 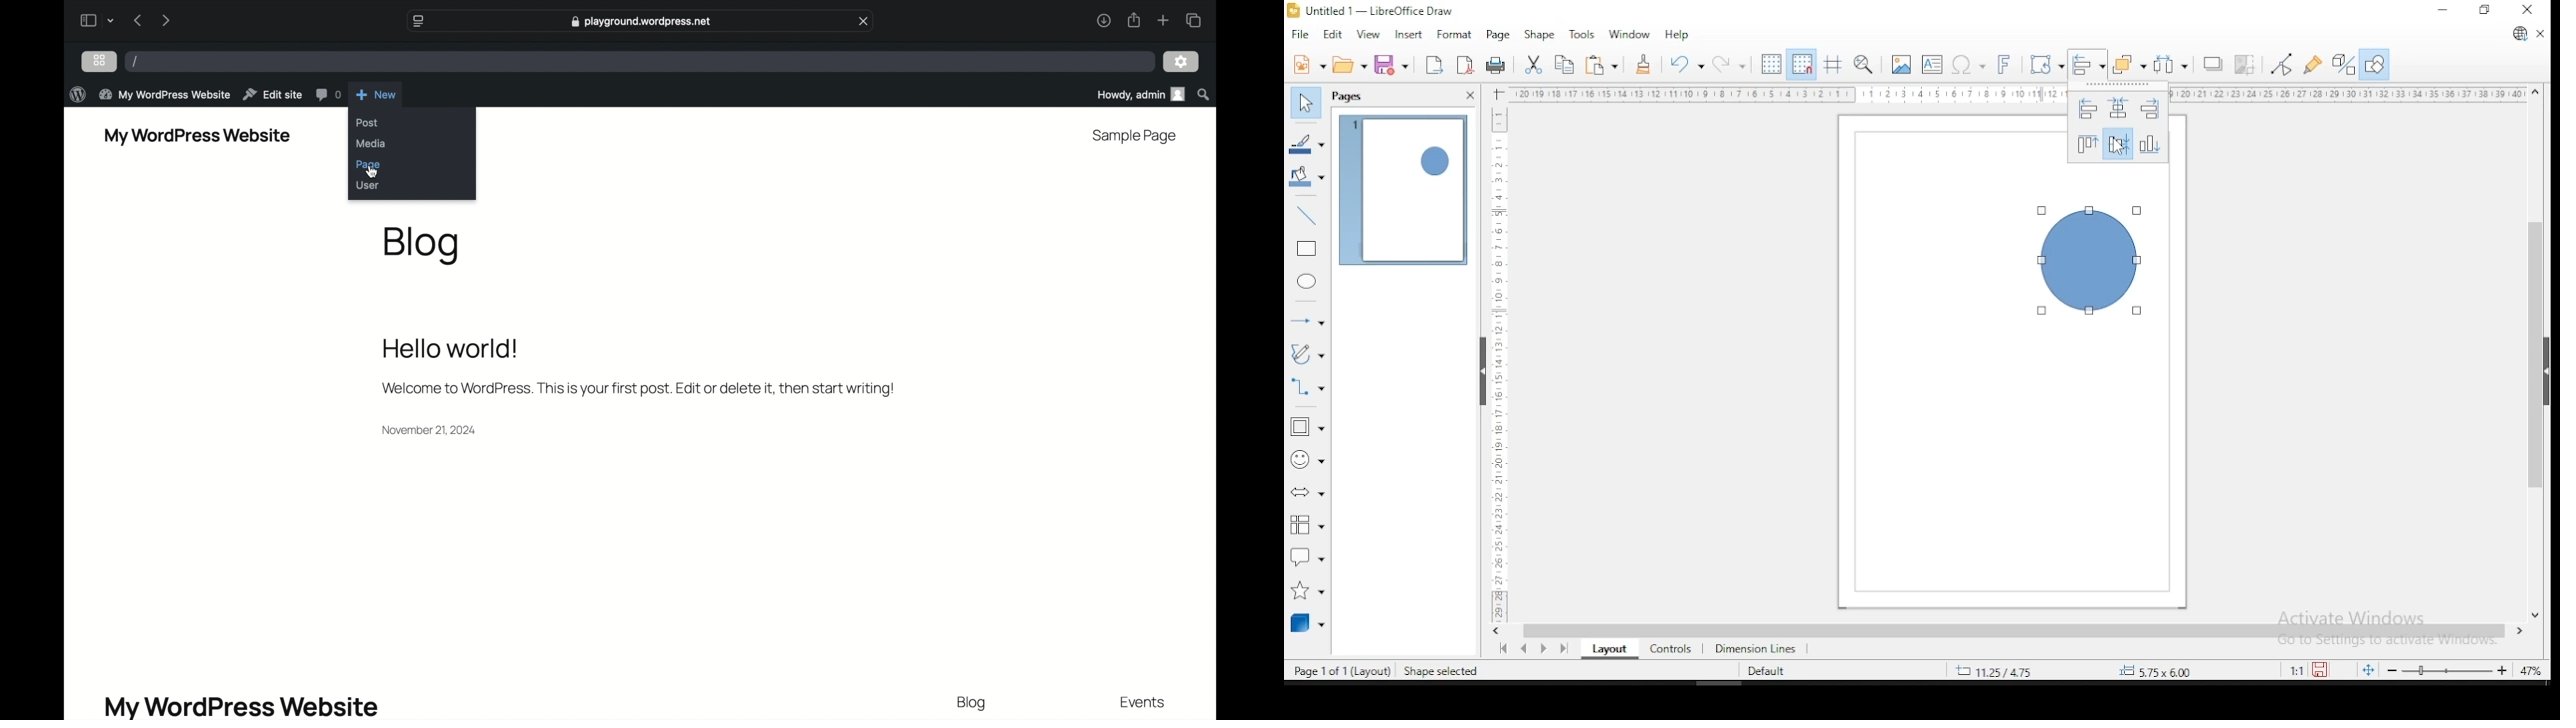 What do you see at coordinates (1678, 34) in the screenshot?
I see `help` at bounding box center [1678, 34].